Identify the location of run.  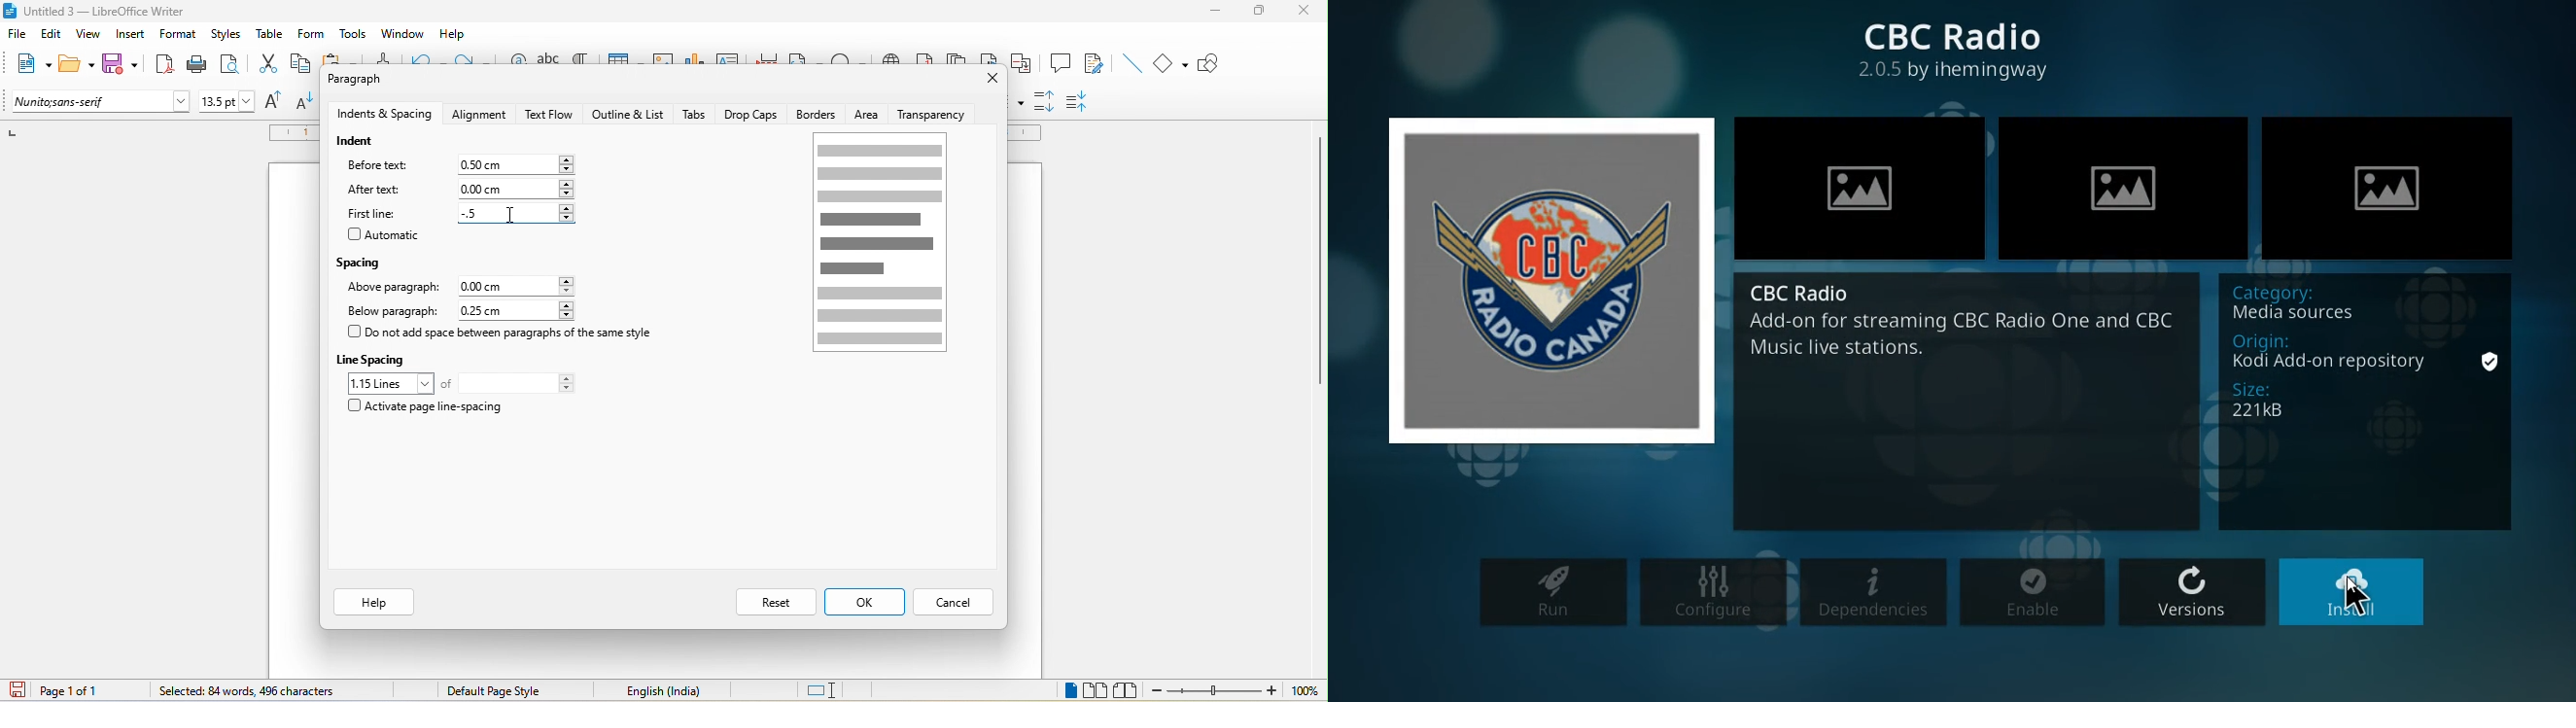
(1551, 595).